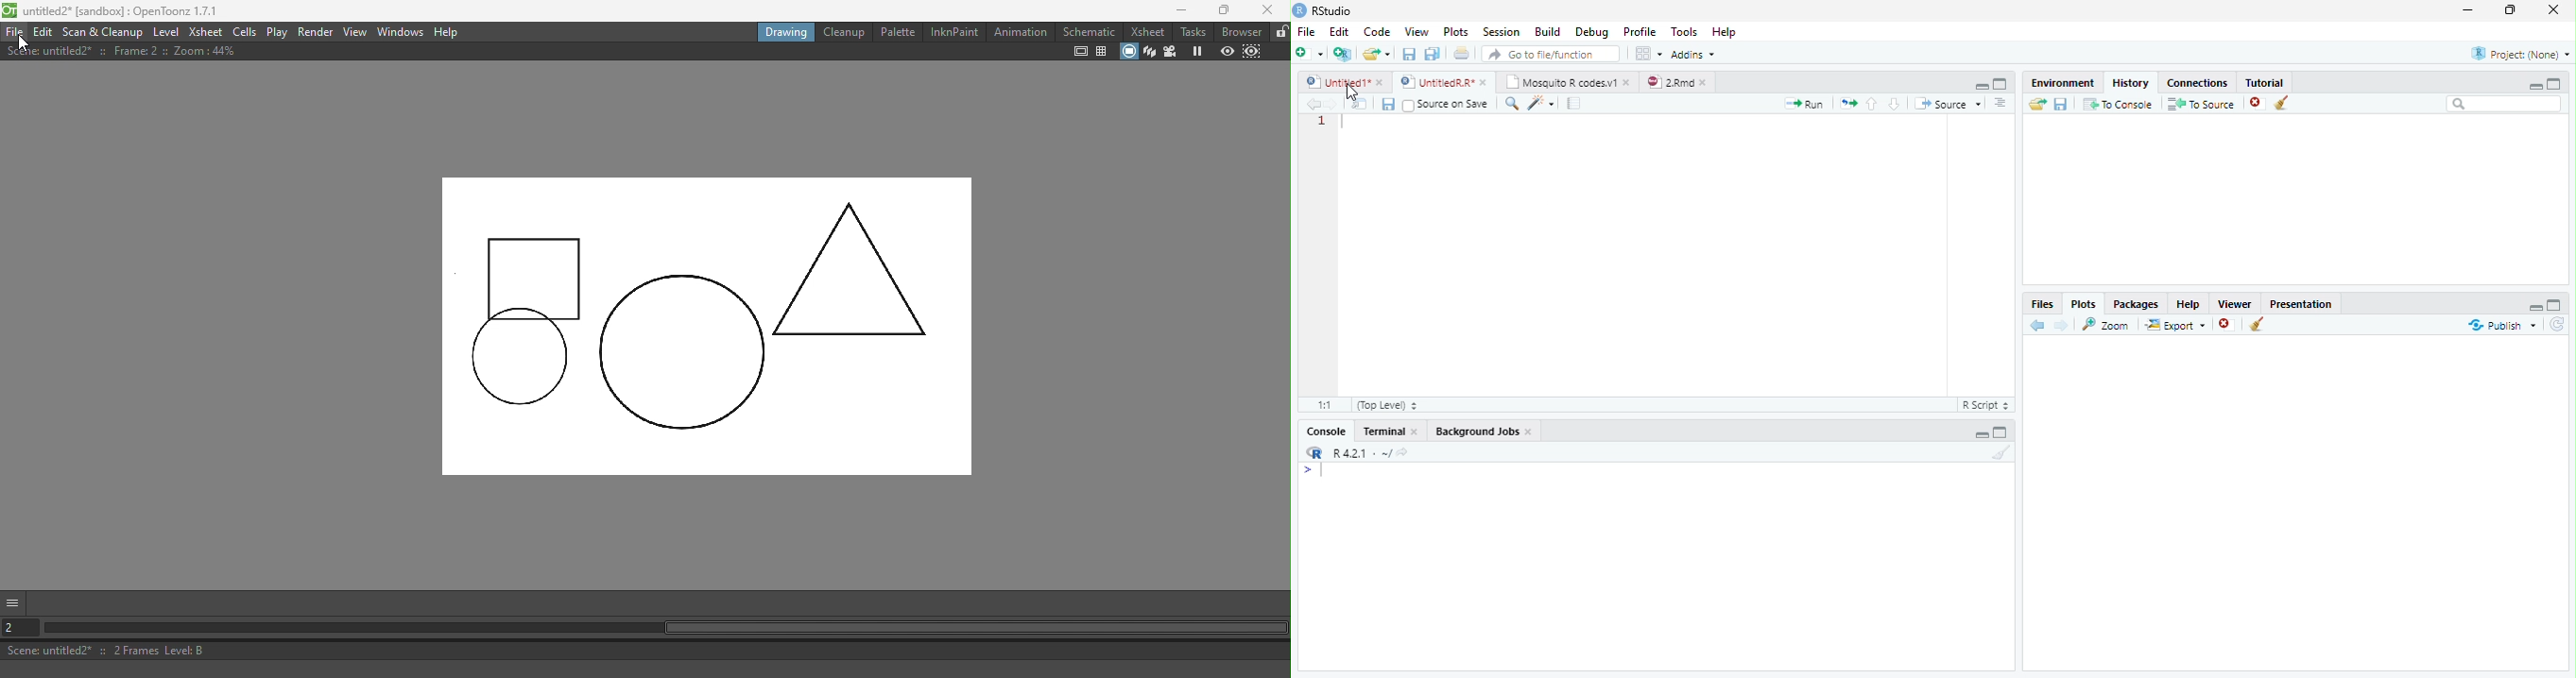 This screenshot has width=2576, height=700. Describe the element at coordinates (2556, 303) in the screenshot. I see `Full Height` at that location.